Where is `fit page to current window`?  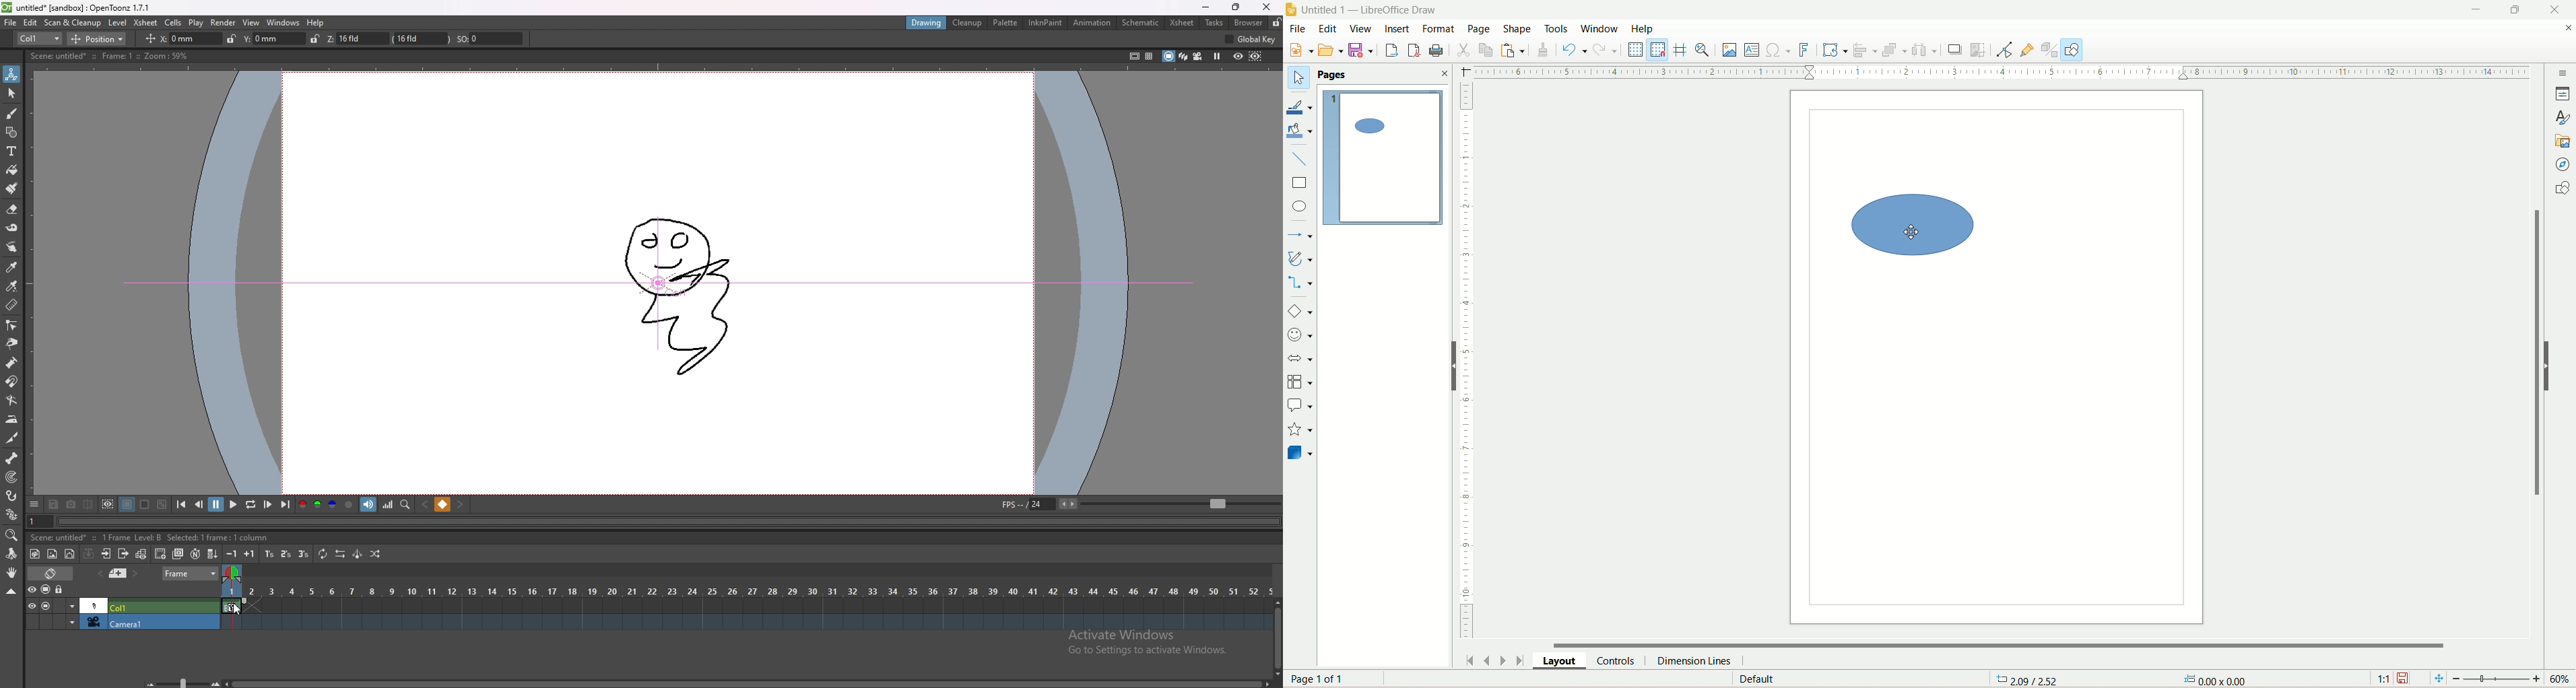 fit page to current window is located at coordinates (2437, 679).